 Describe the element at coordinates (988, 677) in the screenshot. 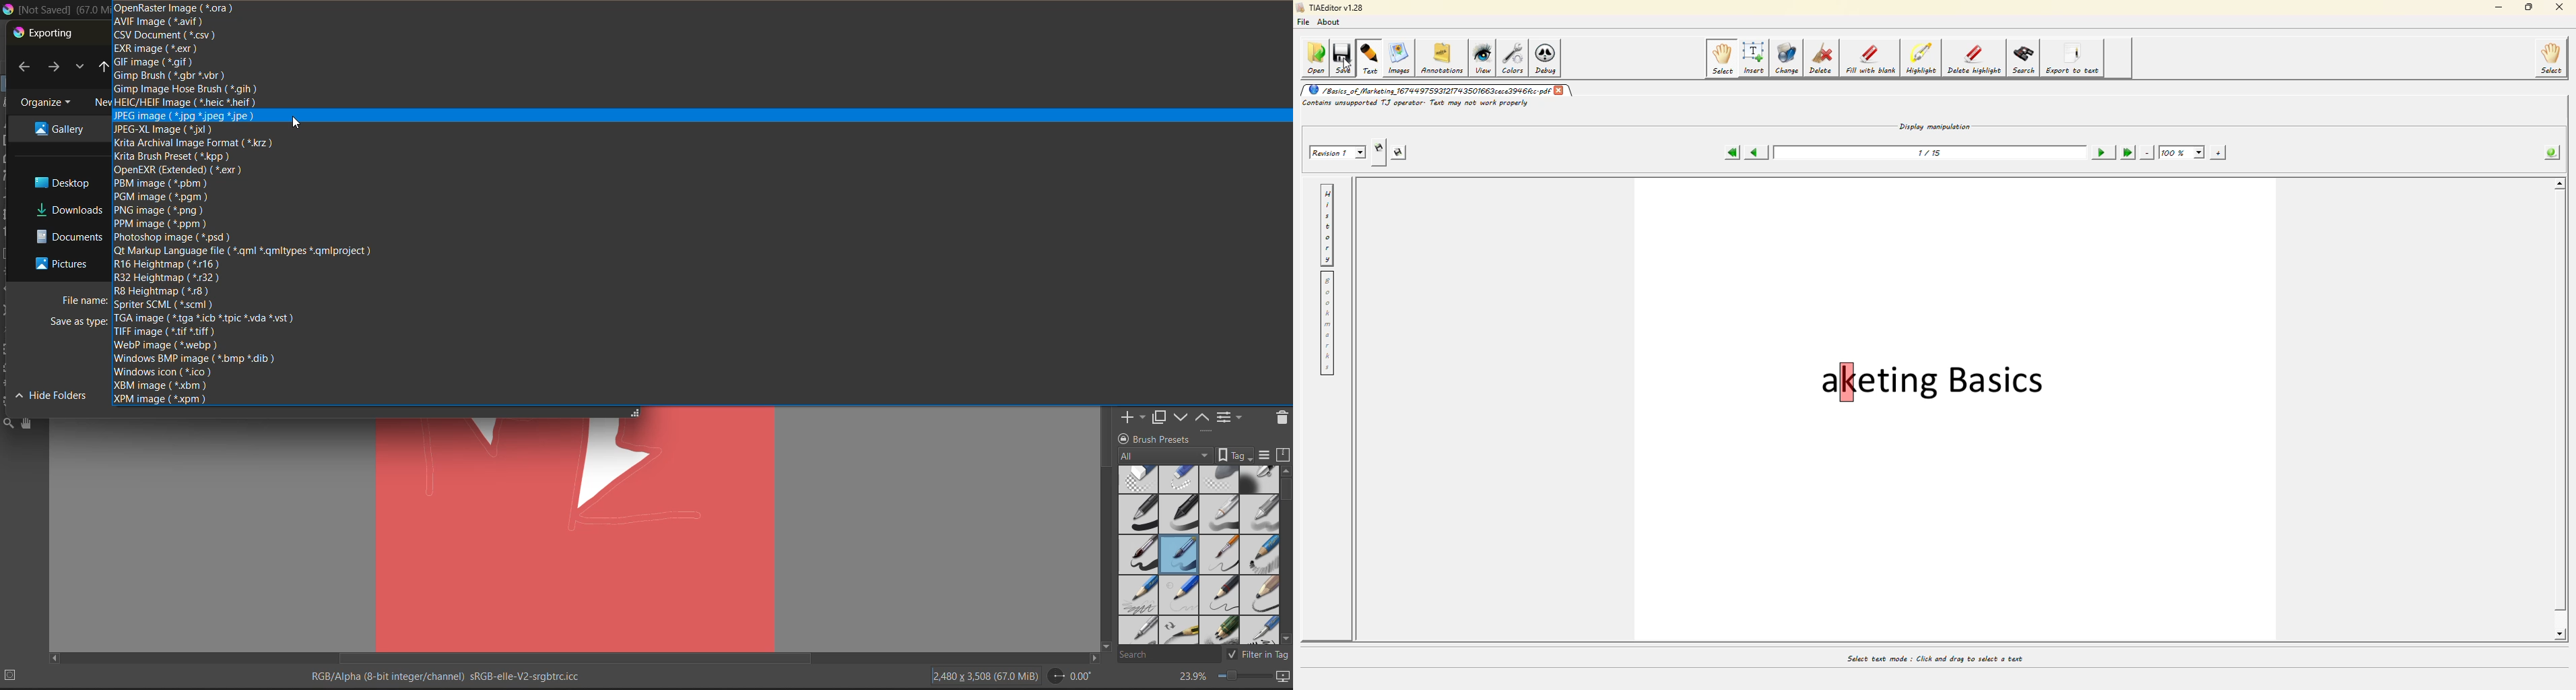

I see `image description` at that location.